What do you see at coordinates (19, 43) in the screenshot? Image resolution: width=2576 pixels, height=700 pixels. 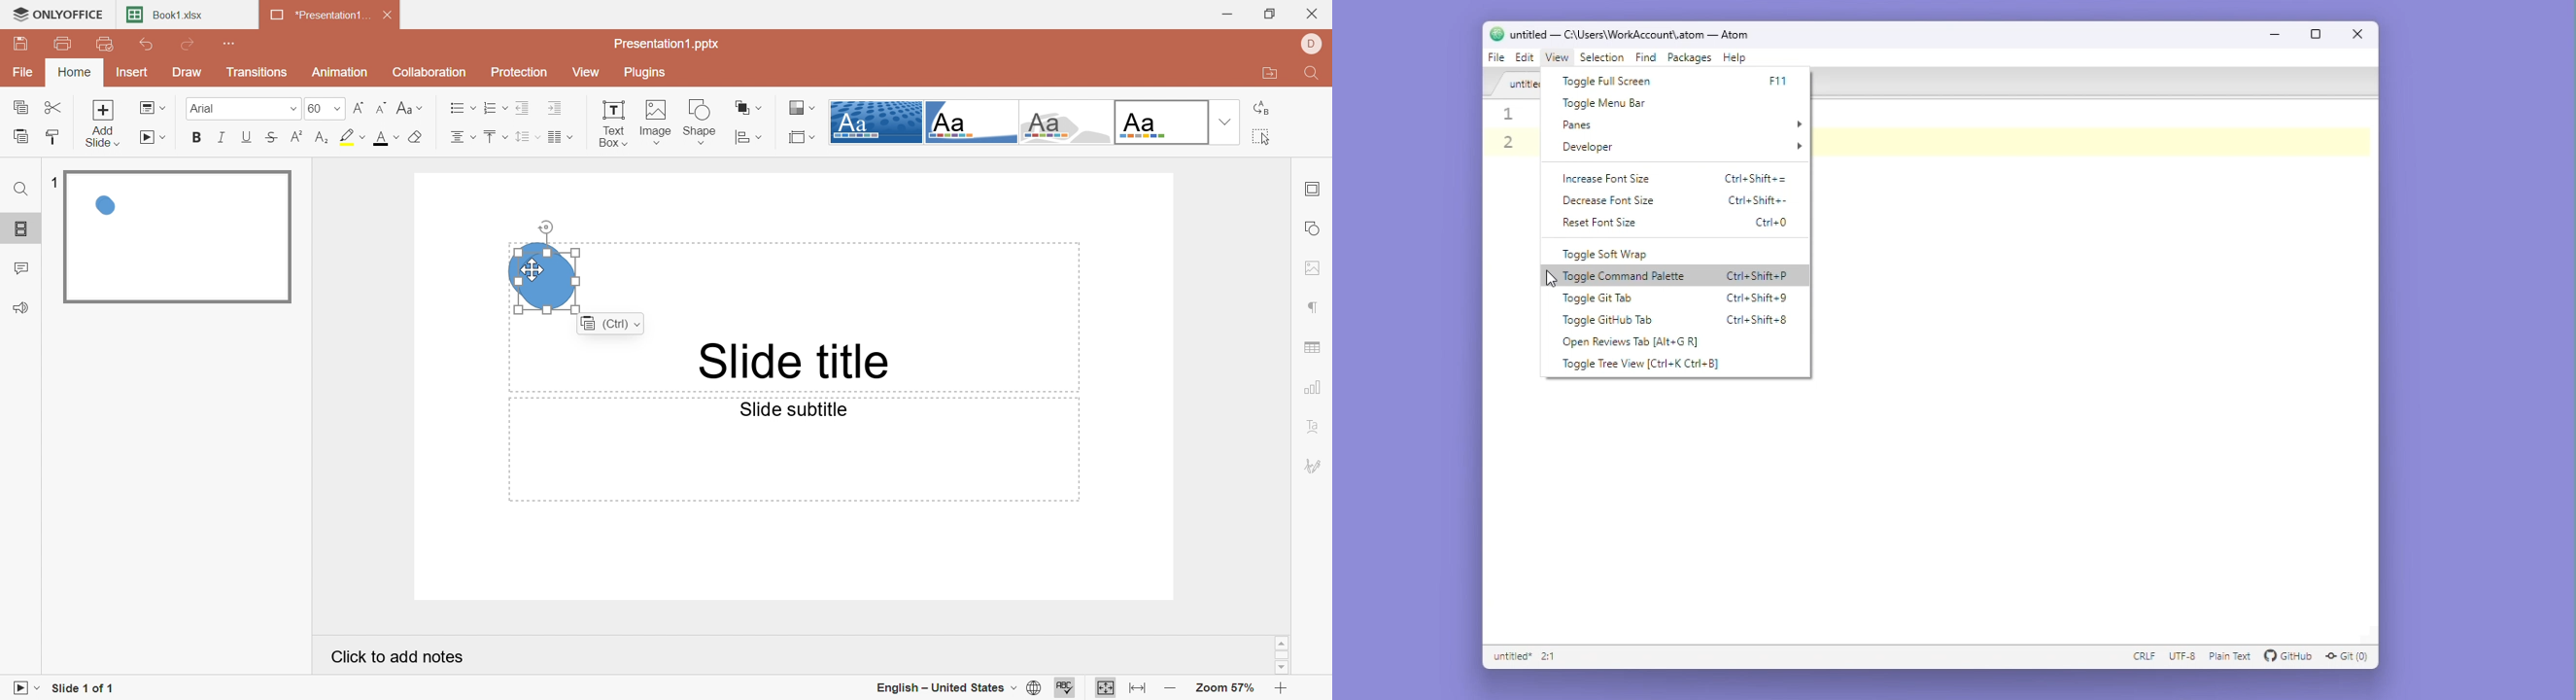 I see `Save` at bounding box center [19, 43].